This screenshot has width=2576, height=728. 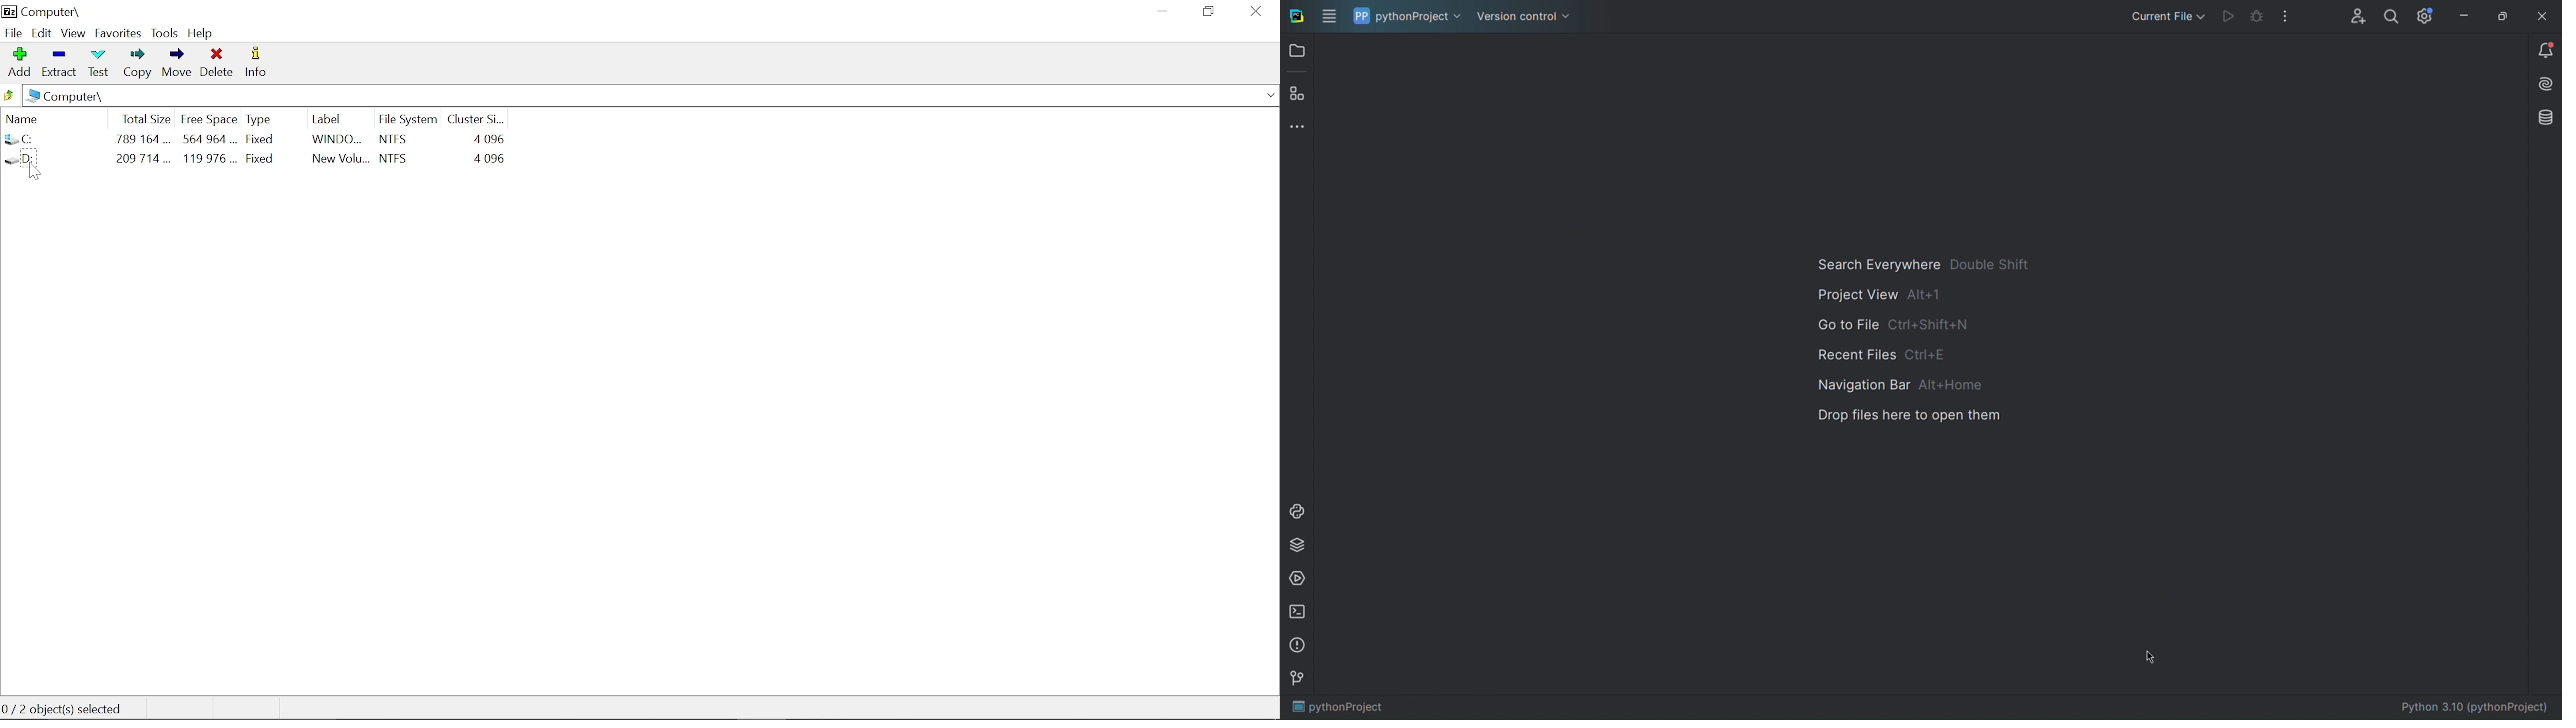 I want to click on free space, so click(x=207, y=118).